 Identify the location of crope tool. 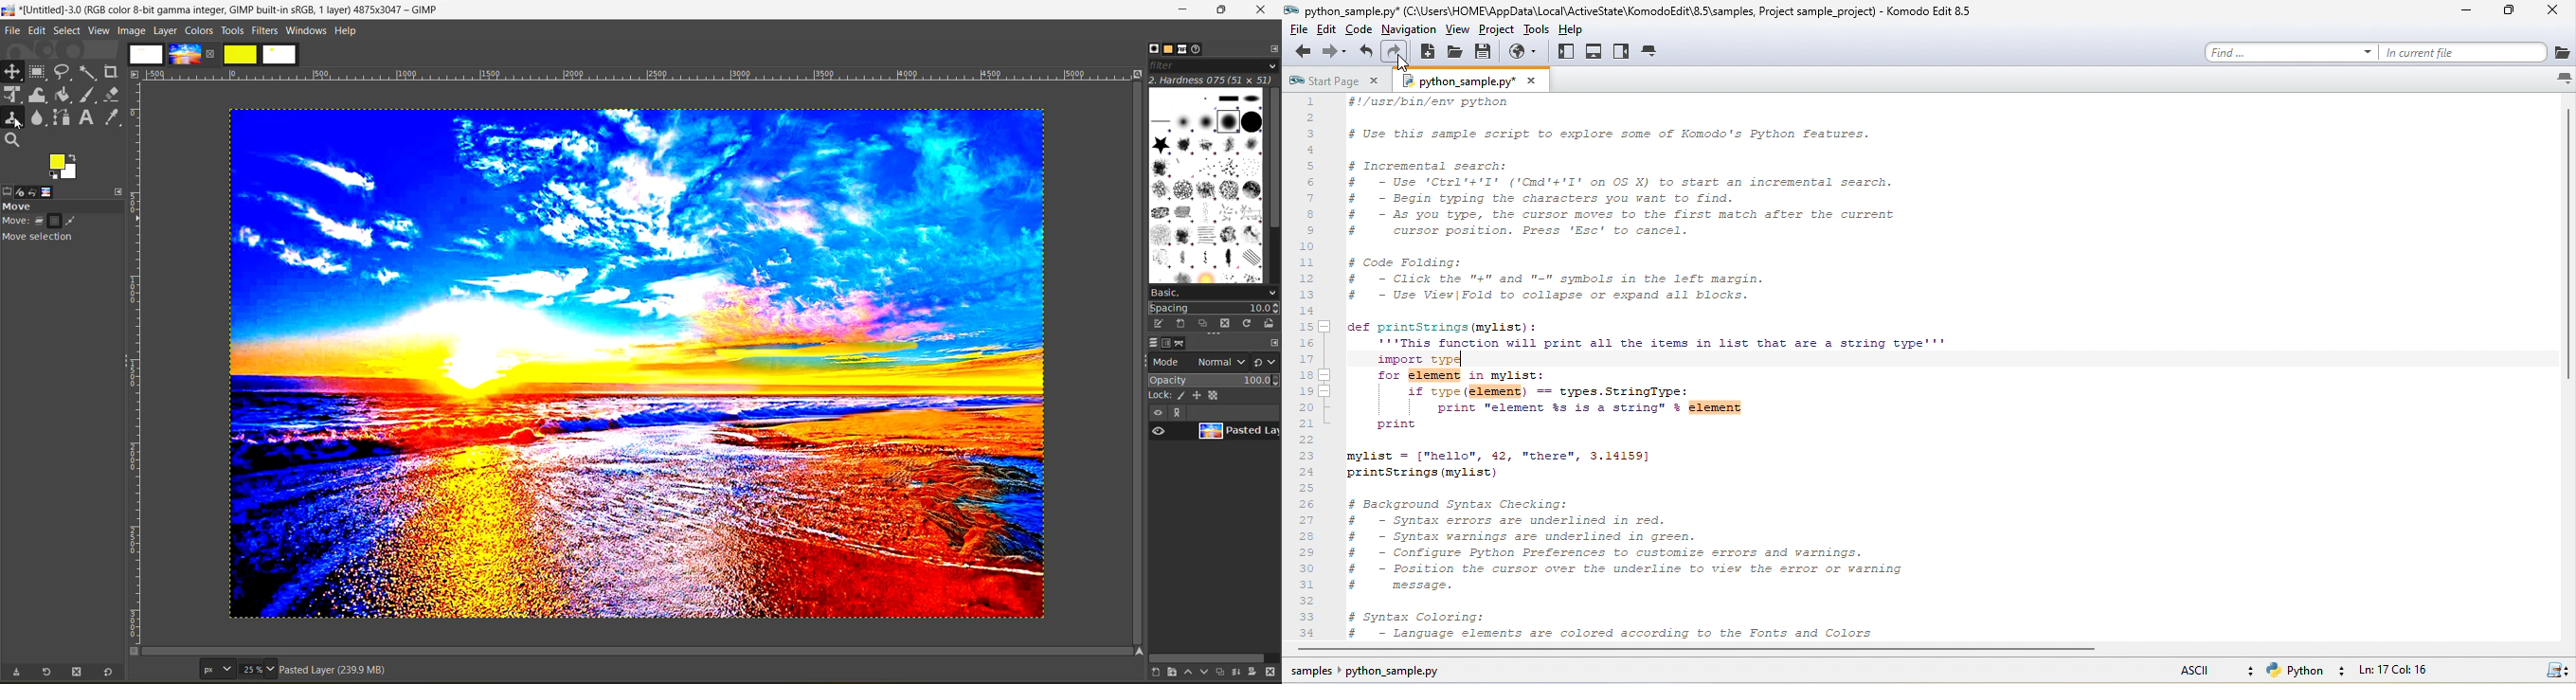
(111, 70).